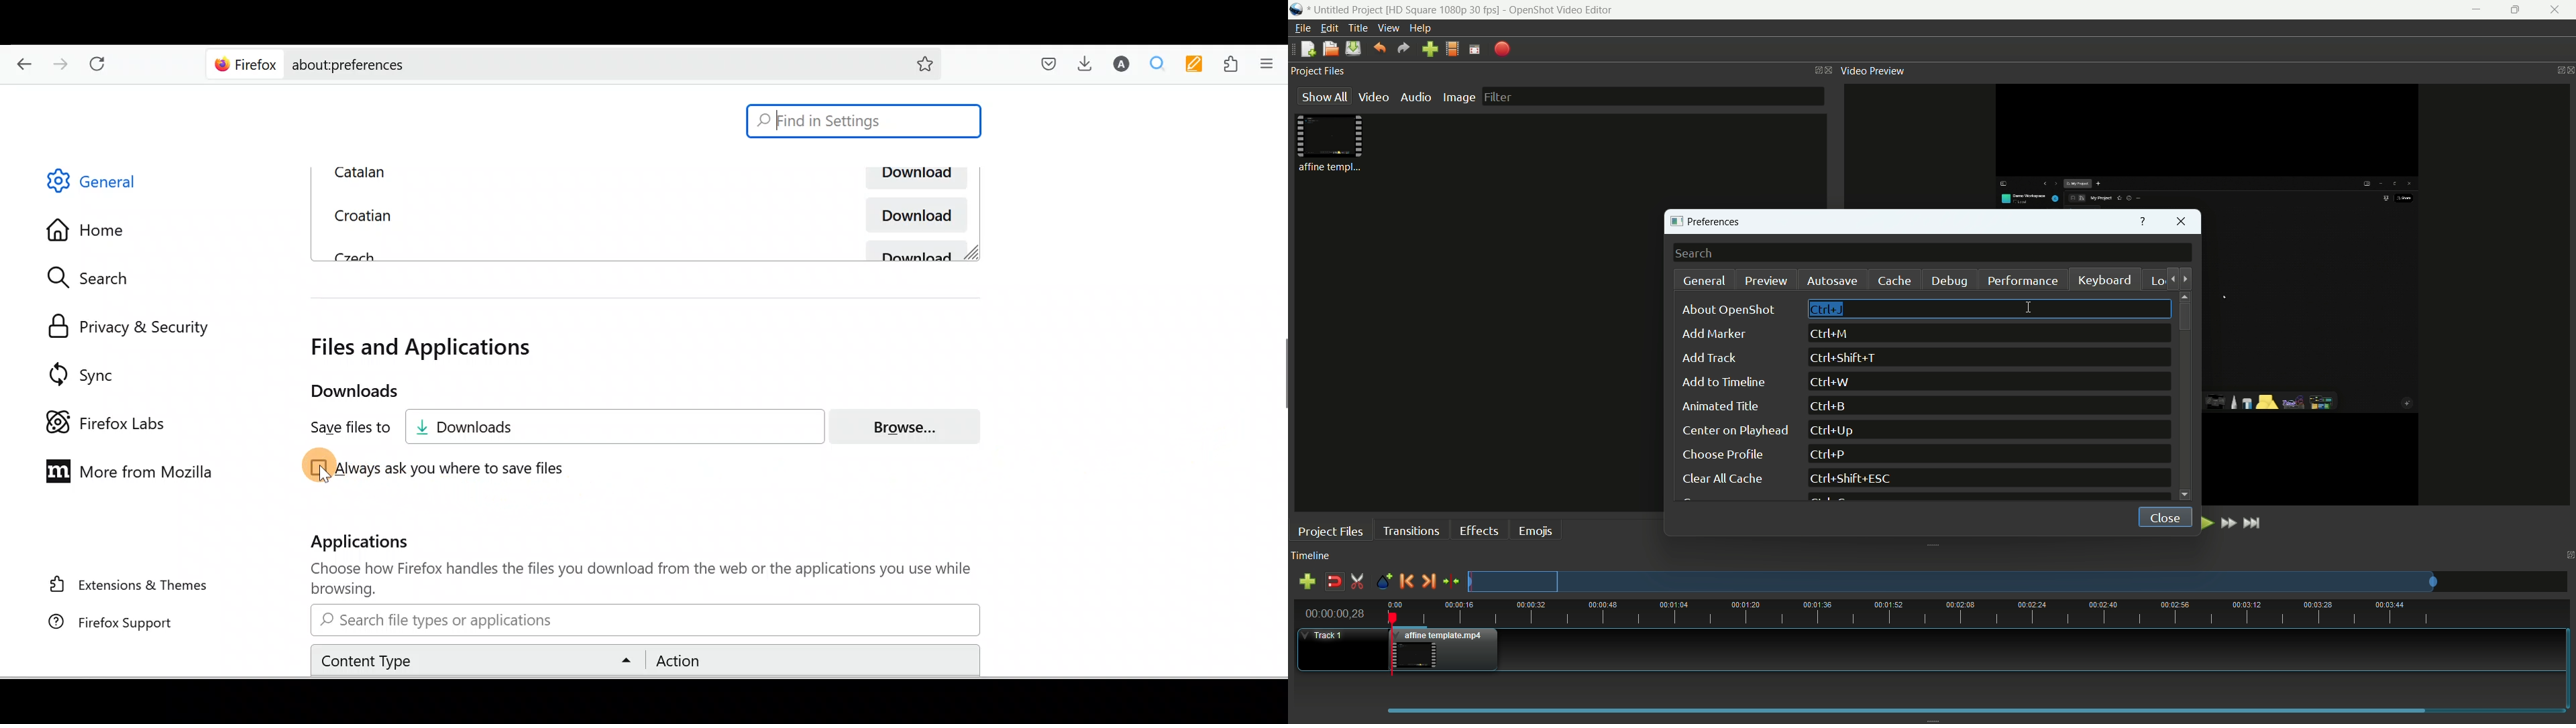 This screenshot has width=2576, height=728. What do you see at coordinates (2106, 282) in the screenshot?
I see `keyboard` at bounding box center [2106, 282].